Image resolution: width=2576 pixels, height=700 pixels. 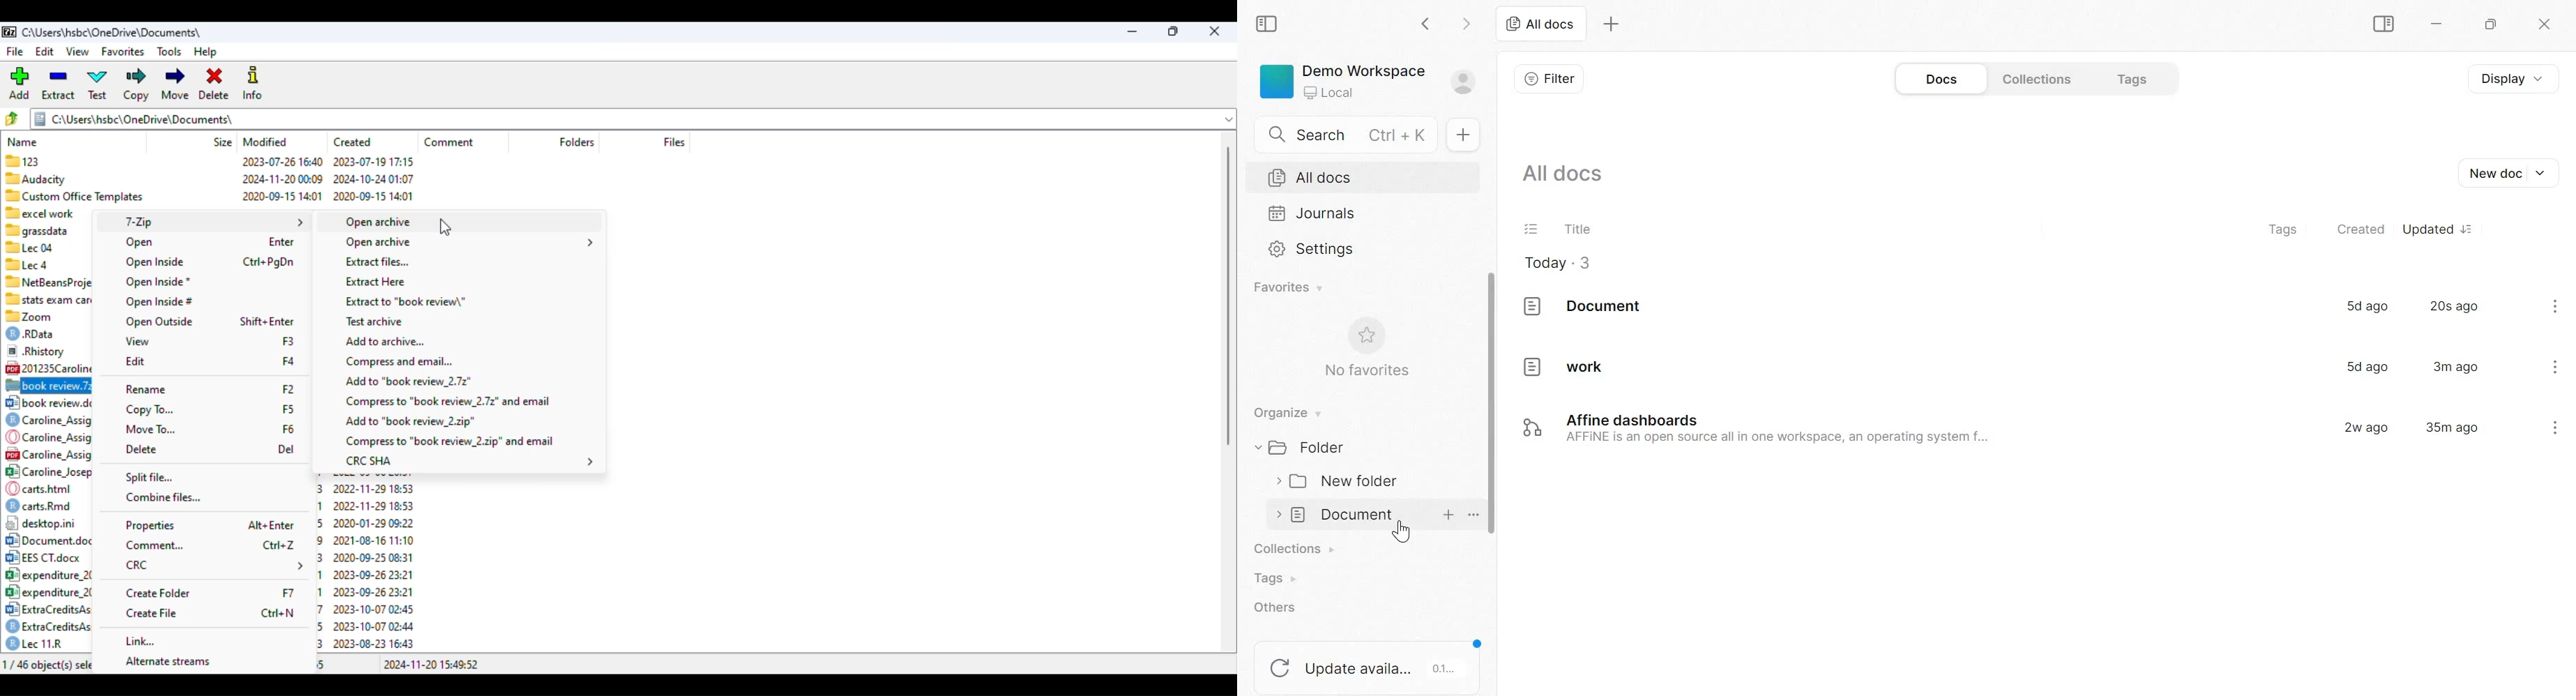 What do you see at coordinates (1215, 32) in the screenshot?
I see `close` at bounding box center [1215, 32].